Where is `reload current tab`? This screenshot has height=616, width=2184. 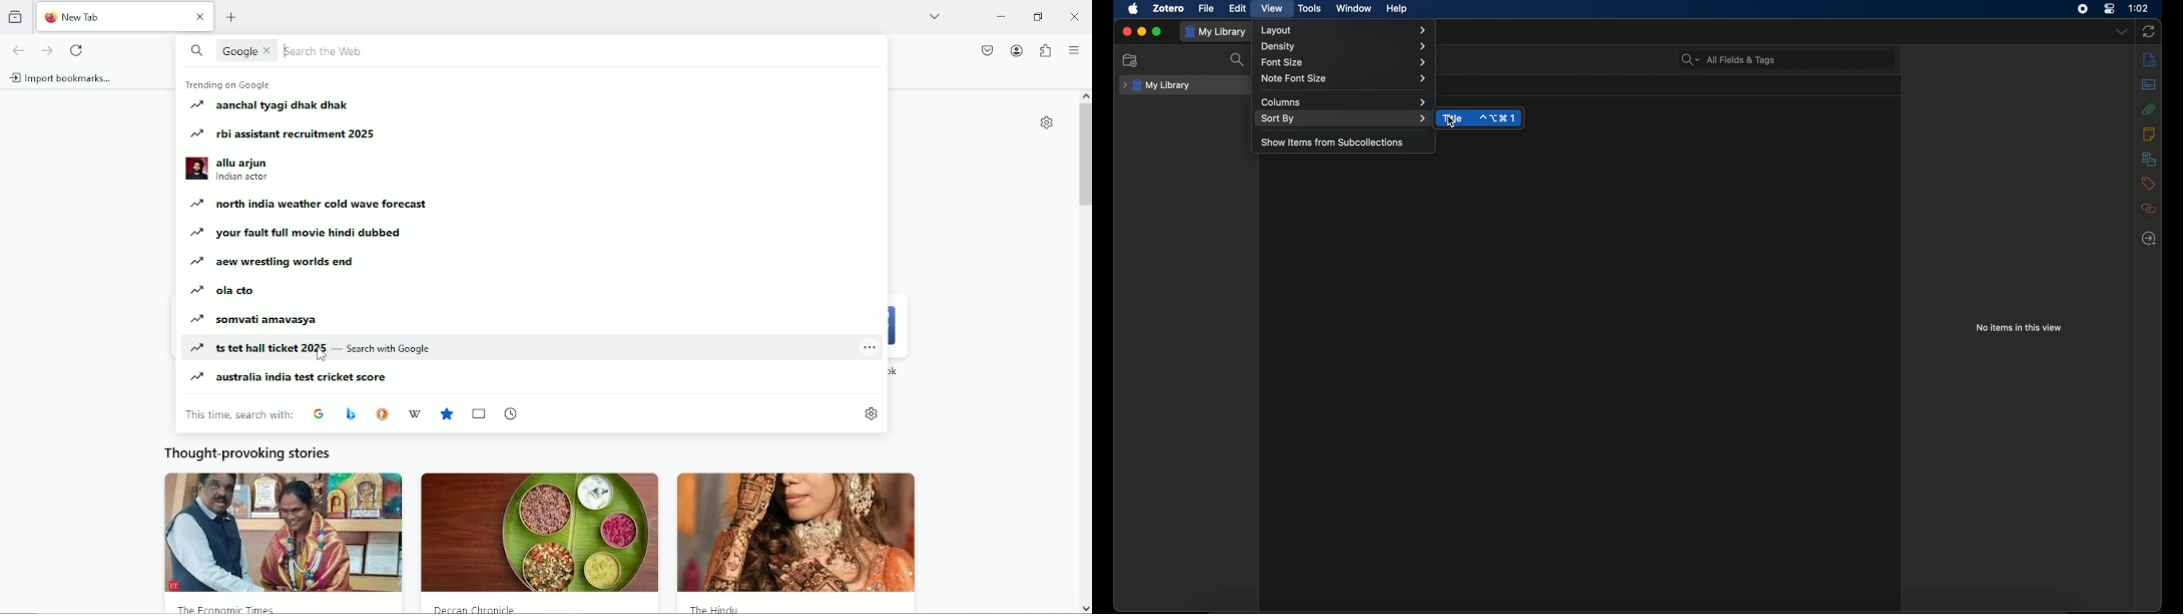
reload current tab is located at coordinates (76, 50).